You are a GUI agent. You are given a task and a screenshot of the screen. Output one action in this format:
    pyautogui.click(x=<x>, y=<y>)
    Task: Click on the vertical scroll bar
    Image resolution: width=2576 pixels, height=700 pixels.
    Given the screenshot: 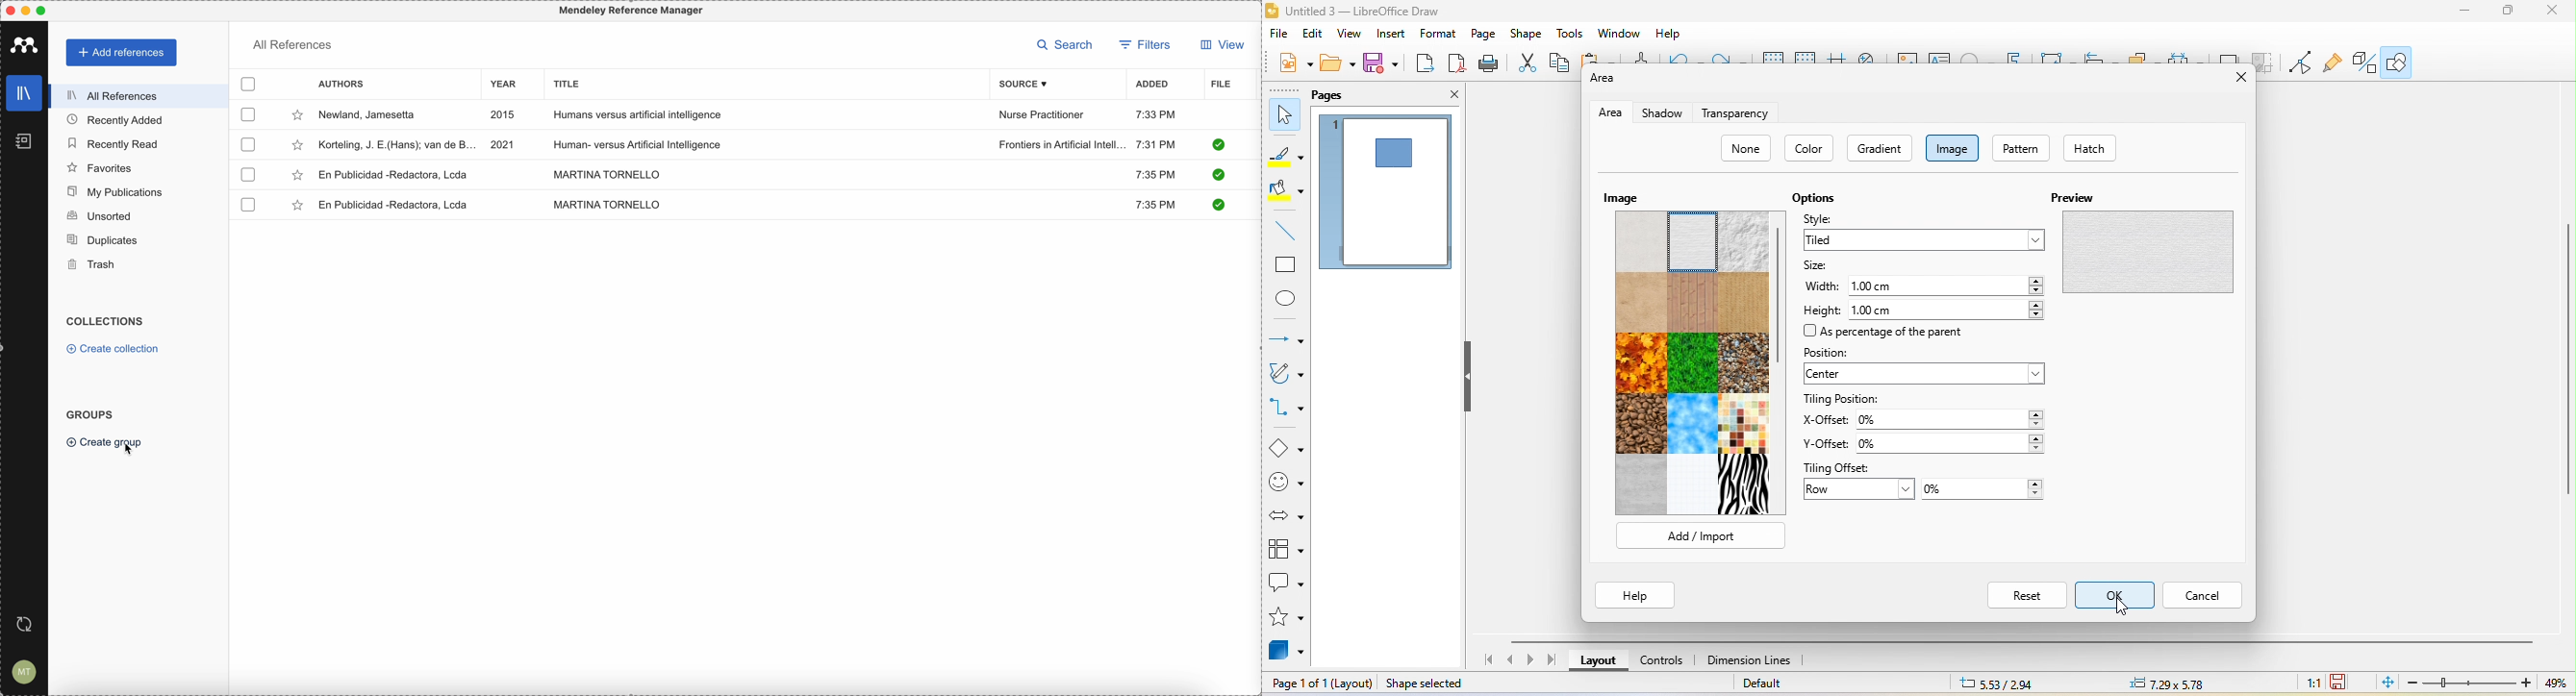 What is the action you would take?
    pyautogui.click(x=1783, y=293)
    